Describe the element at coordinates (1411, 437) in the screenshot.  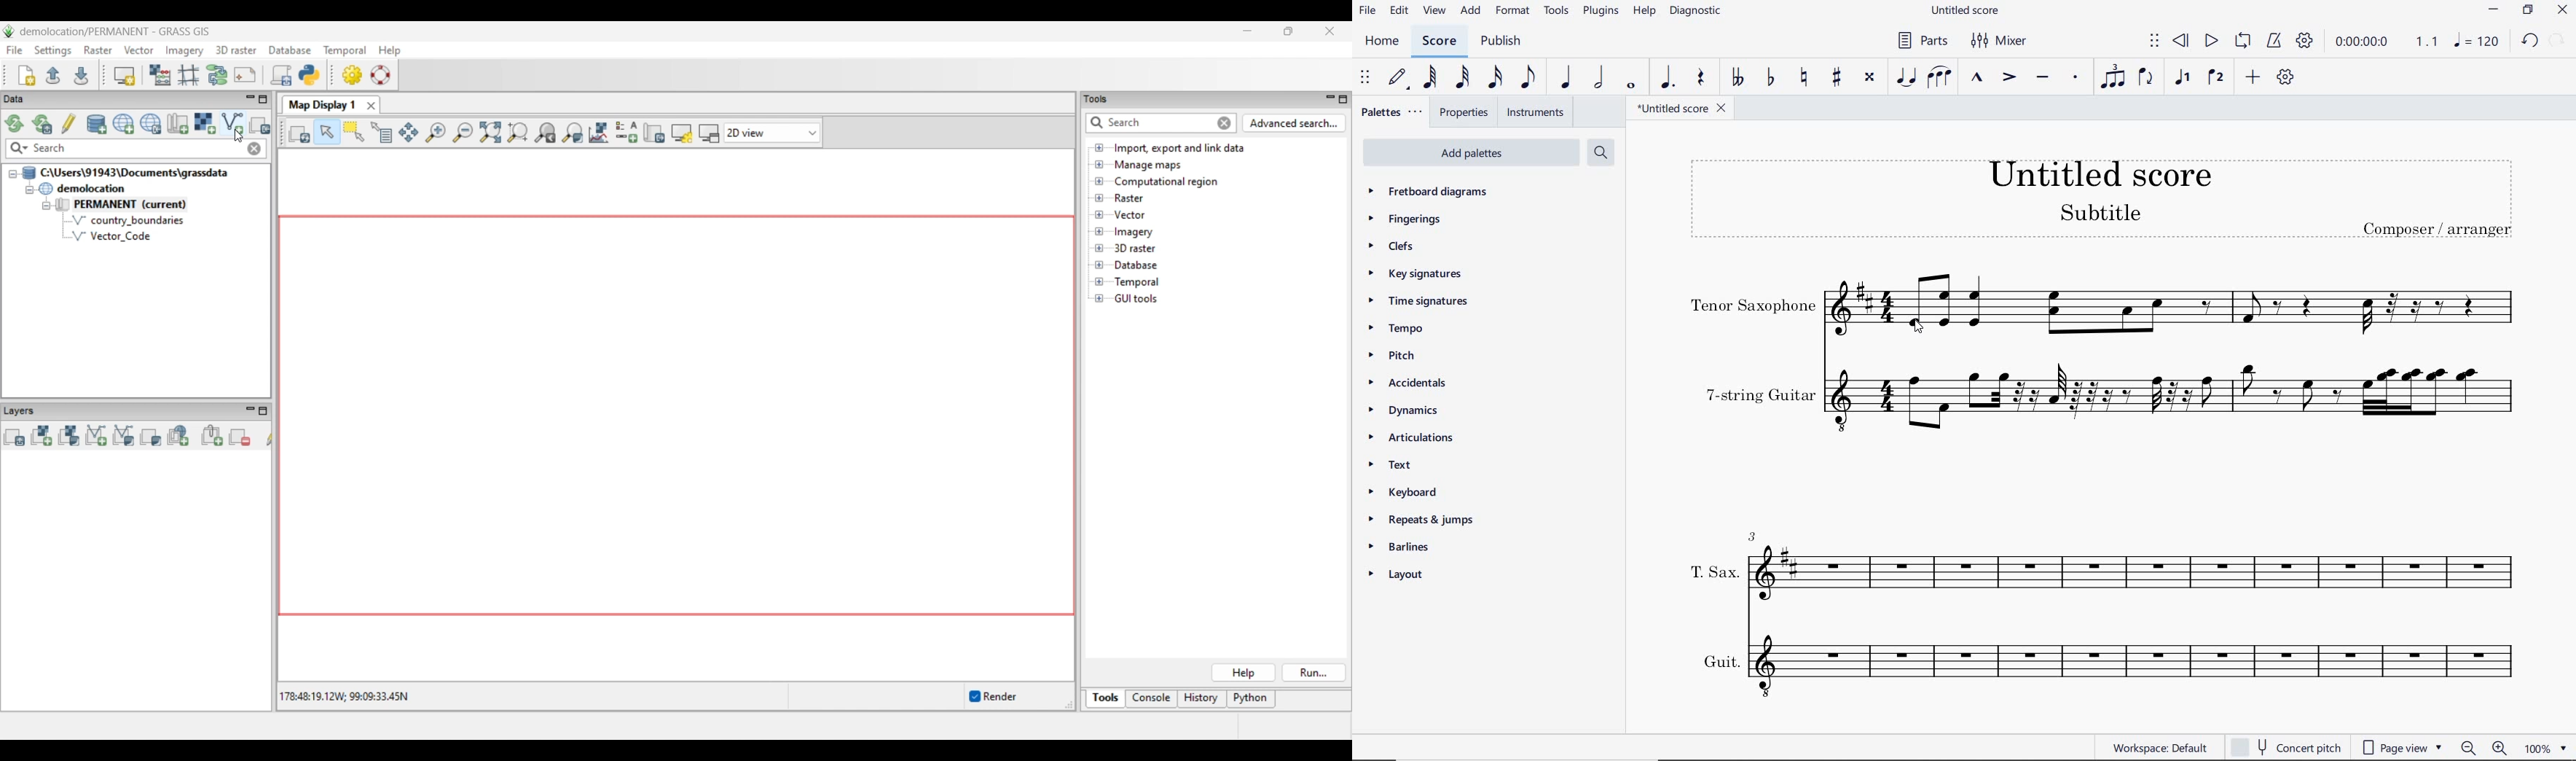
I see `ARTICULATIONS` at that location.